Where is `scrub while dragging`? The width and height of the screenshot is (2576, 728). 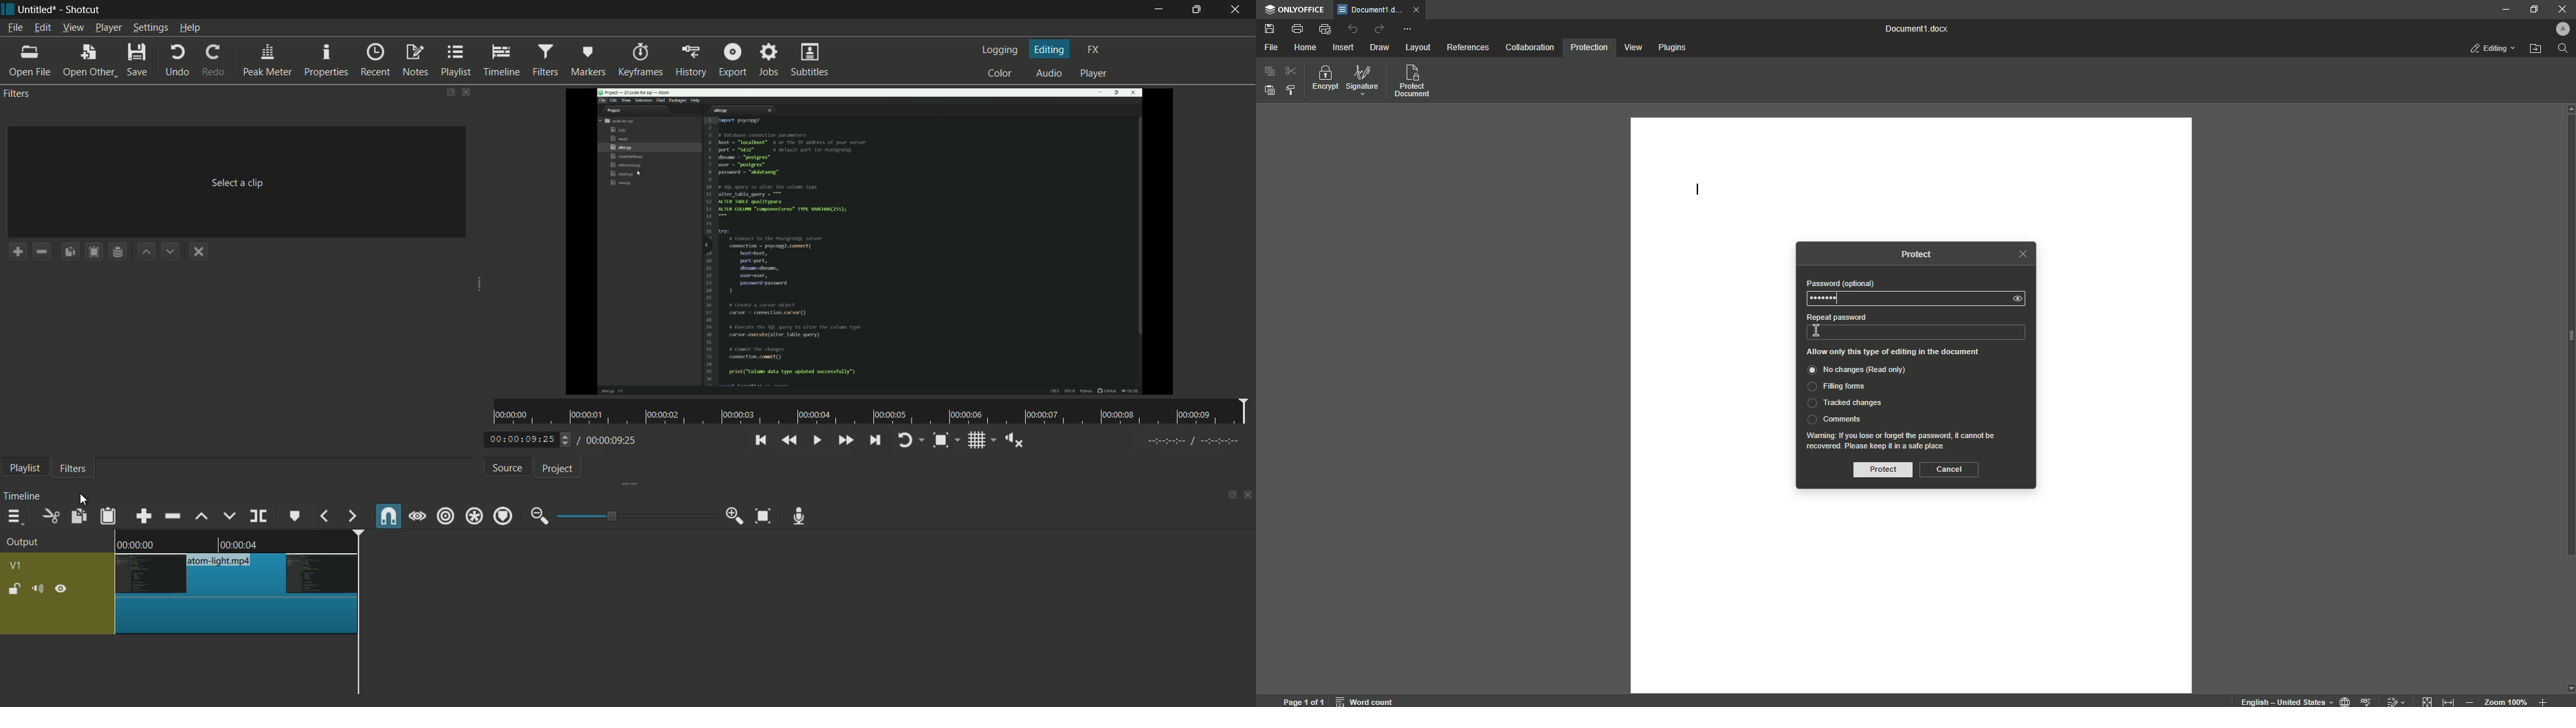
scrub while dragging is located at coordinates (417, 516).